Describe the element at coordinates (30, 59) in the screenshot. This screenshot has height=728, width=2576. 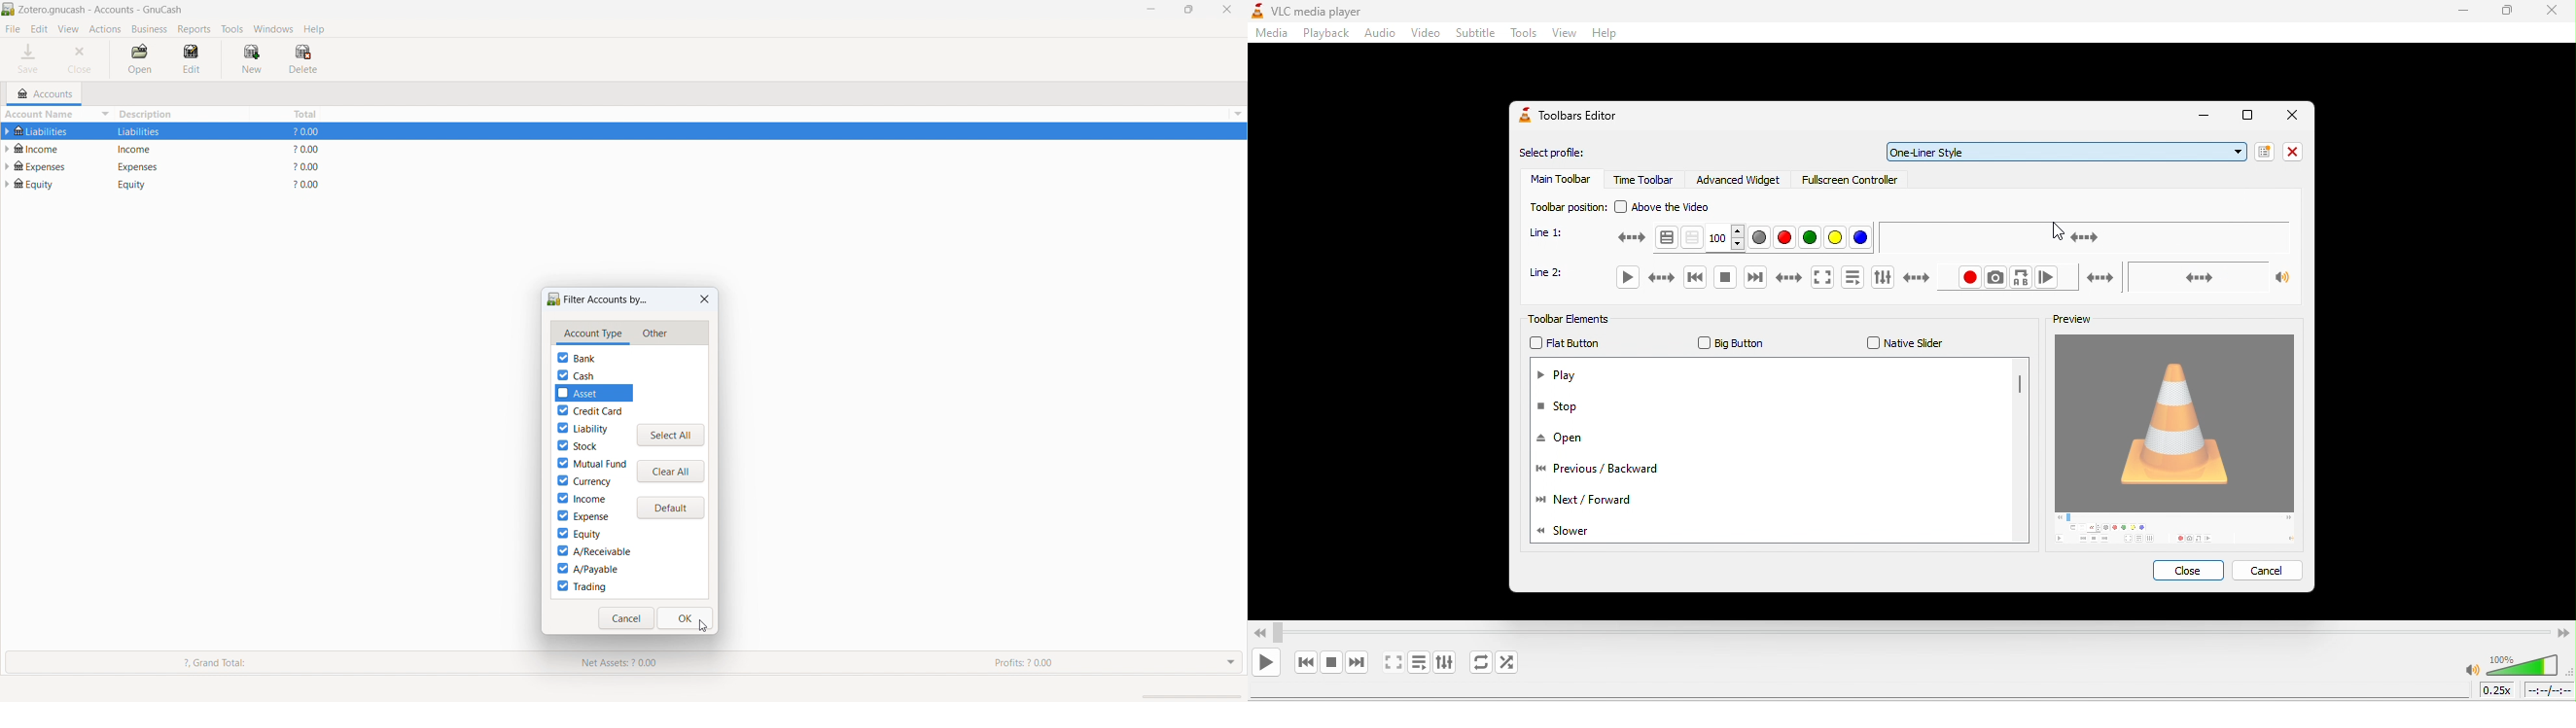
I see `save` at that location.